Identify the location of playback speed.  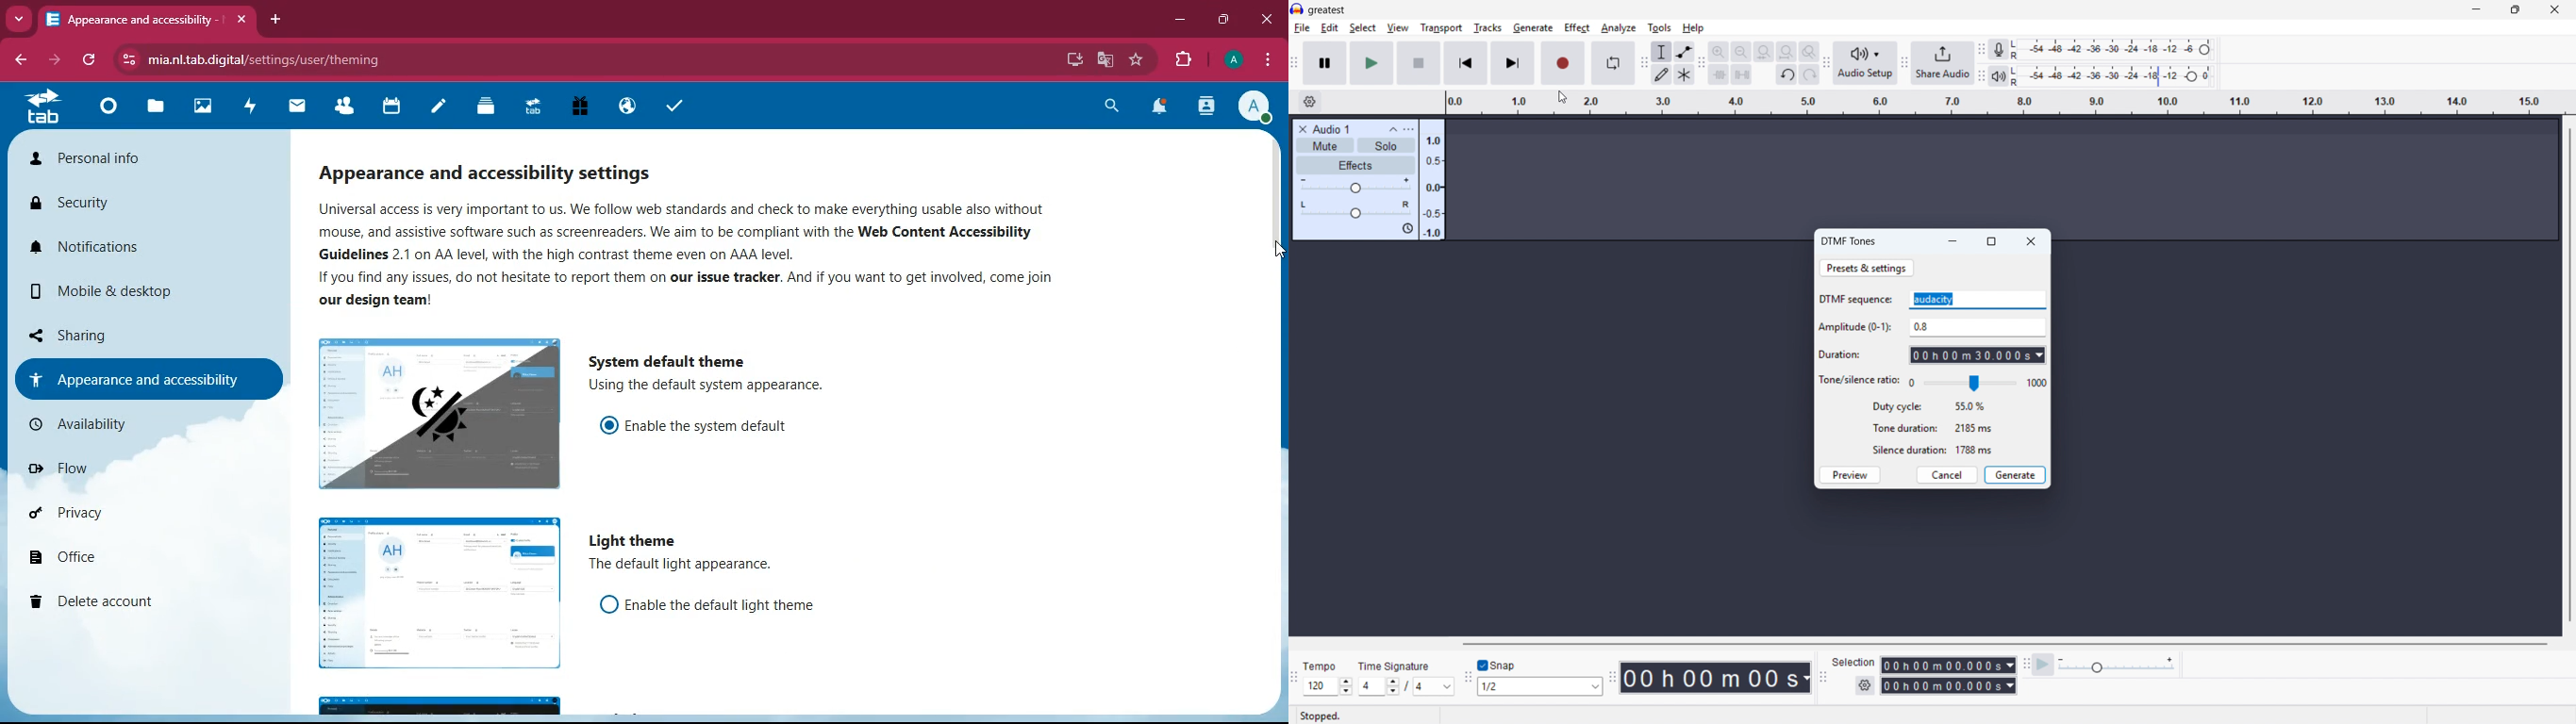
(2117, 664).